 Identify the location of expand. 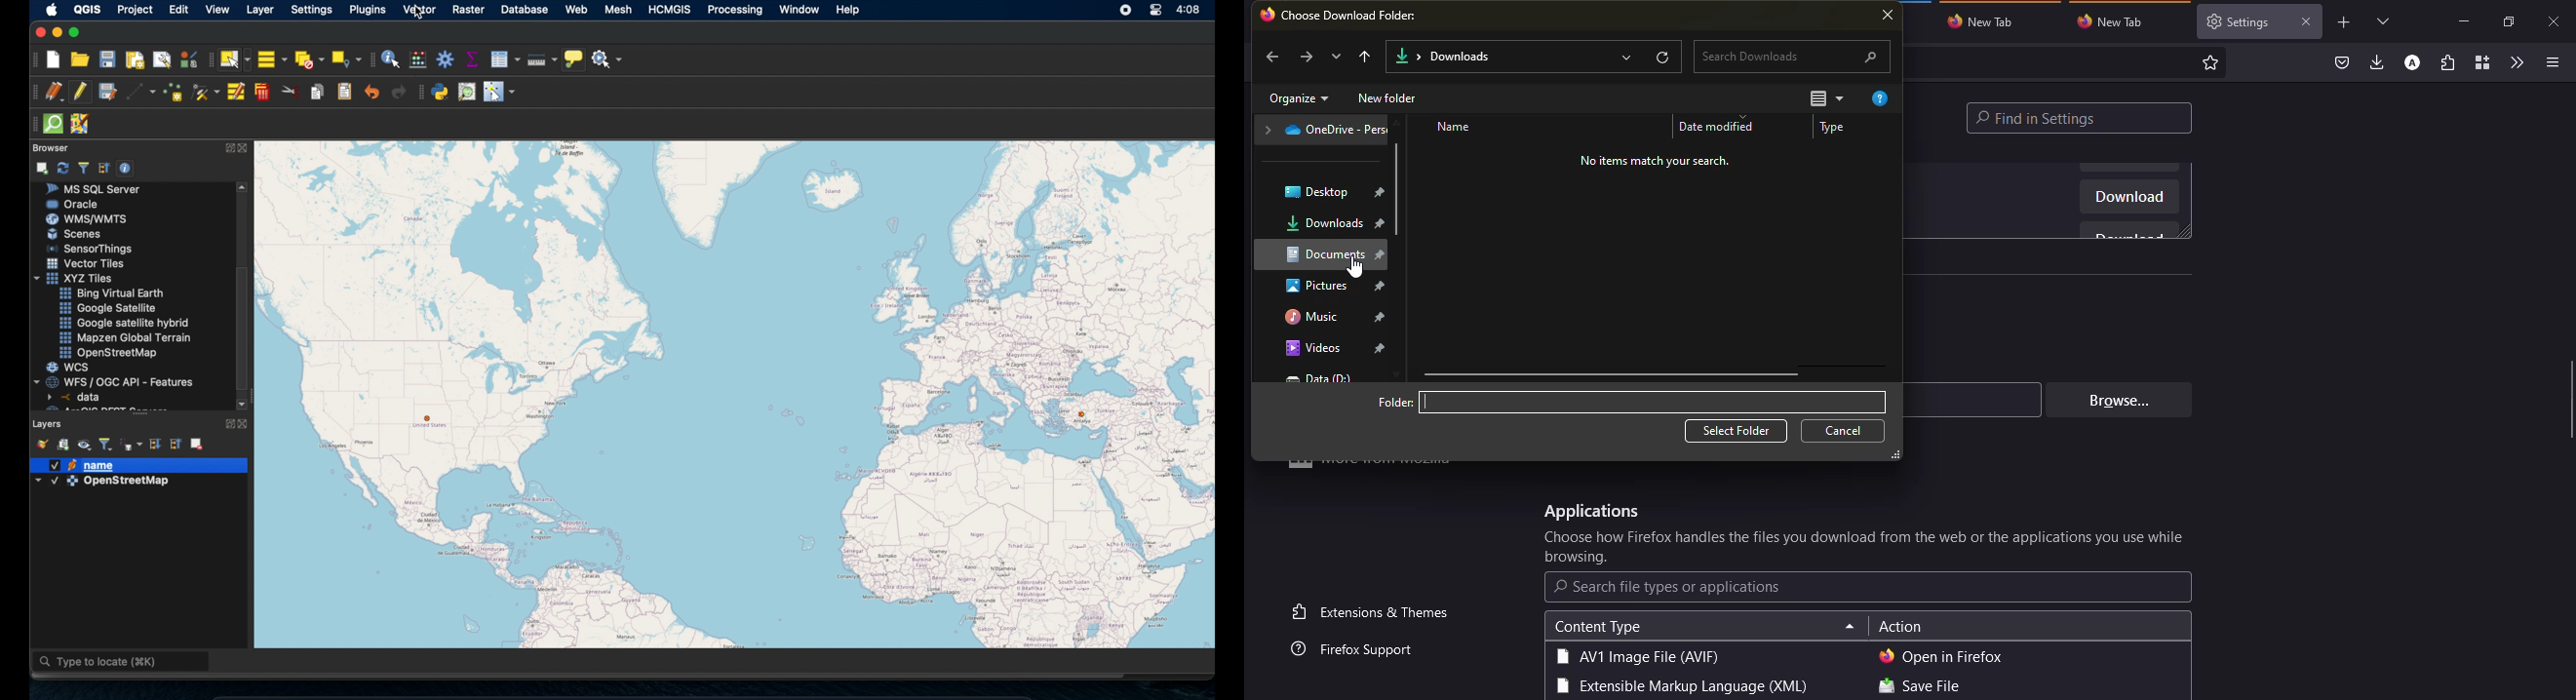
(1624, 57).